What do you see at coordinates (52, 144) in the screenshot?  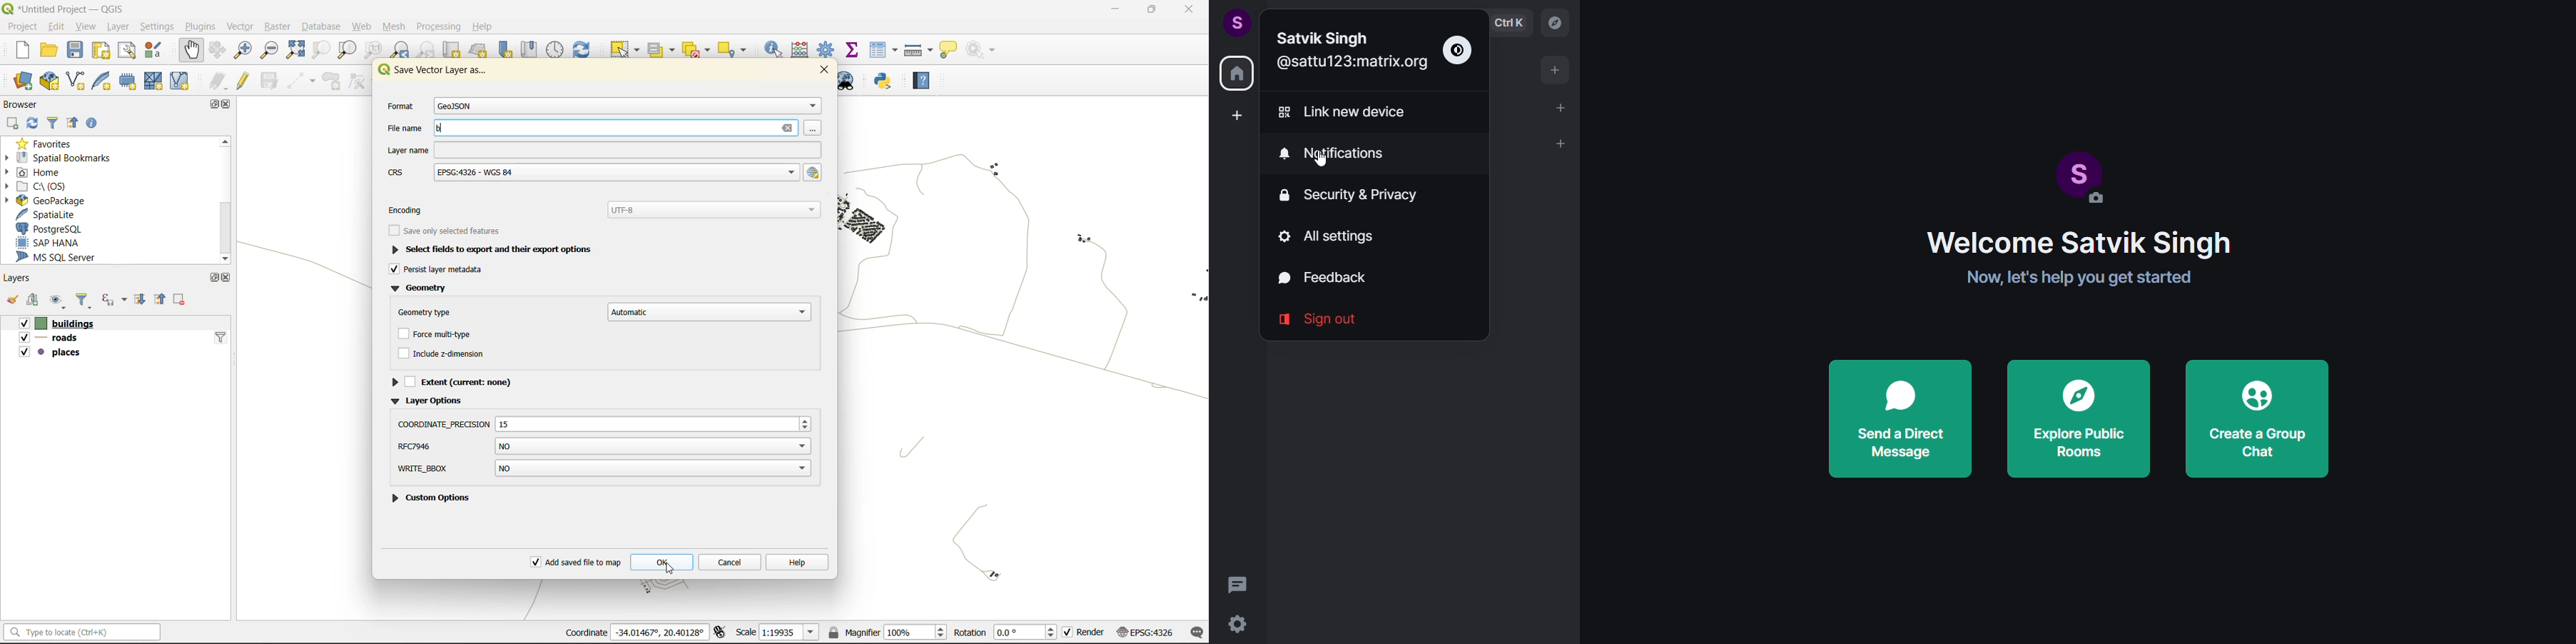 I see `favorites` at bounding box center [52, 144].